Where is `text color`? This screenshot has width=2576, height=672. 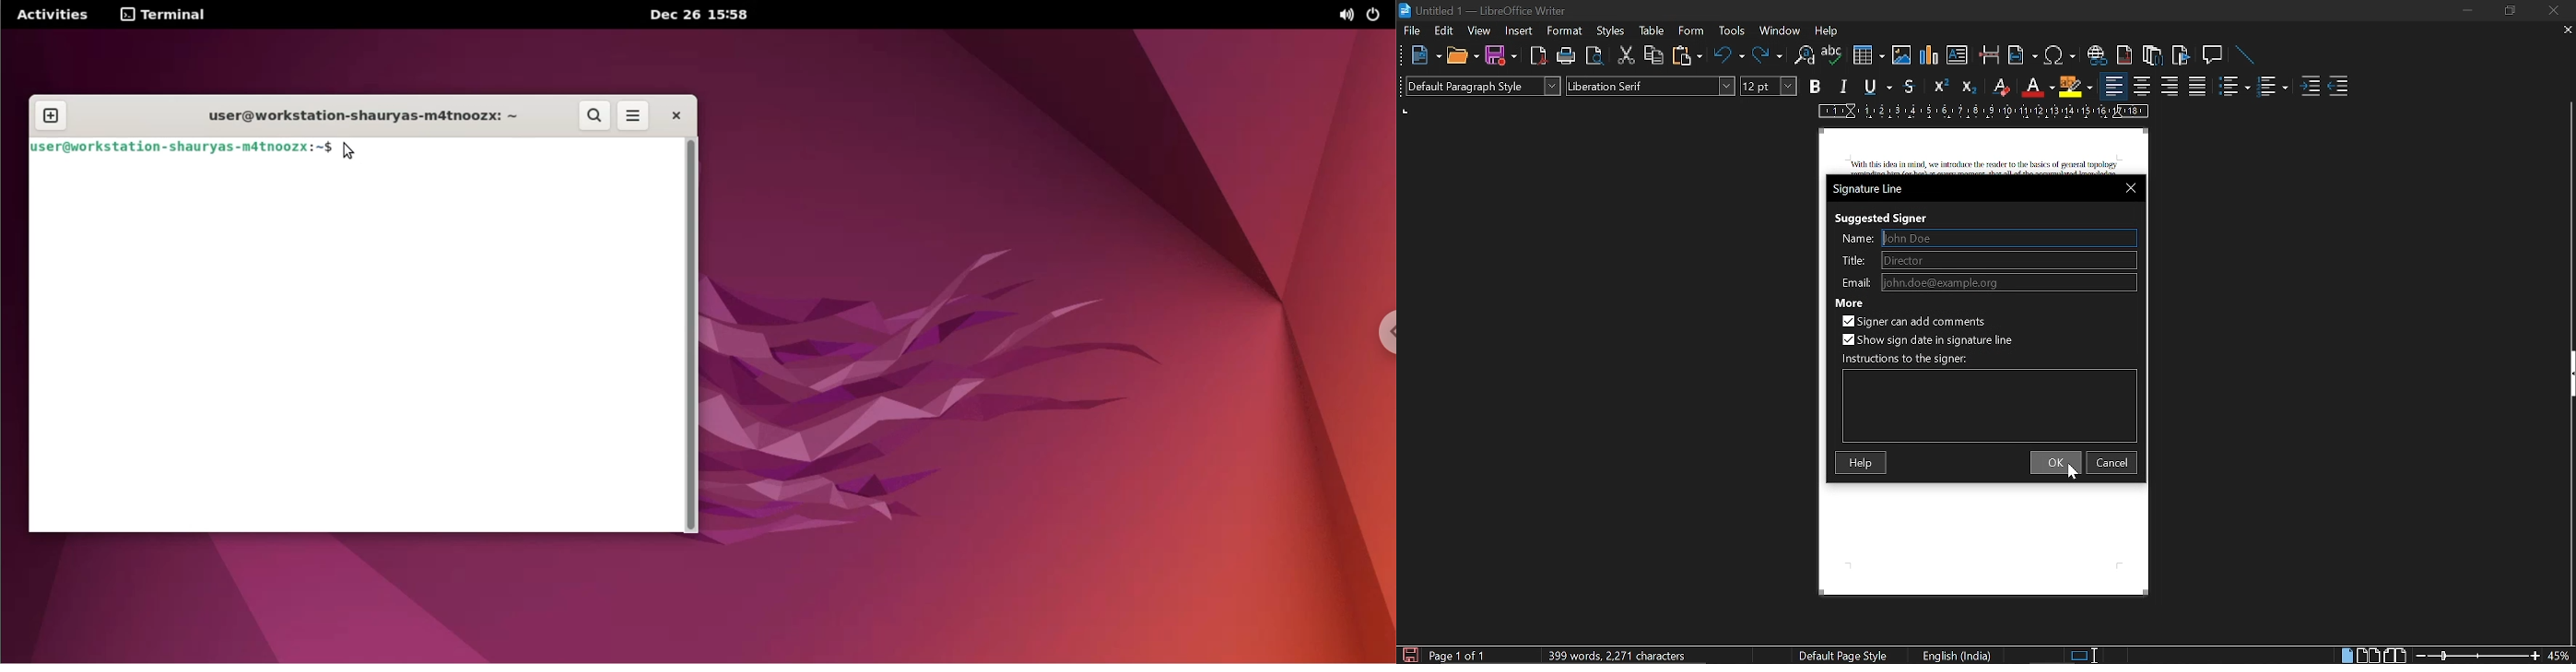 text color is located at coordinates (2040, 87).